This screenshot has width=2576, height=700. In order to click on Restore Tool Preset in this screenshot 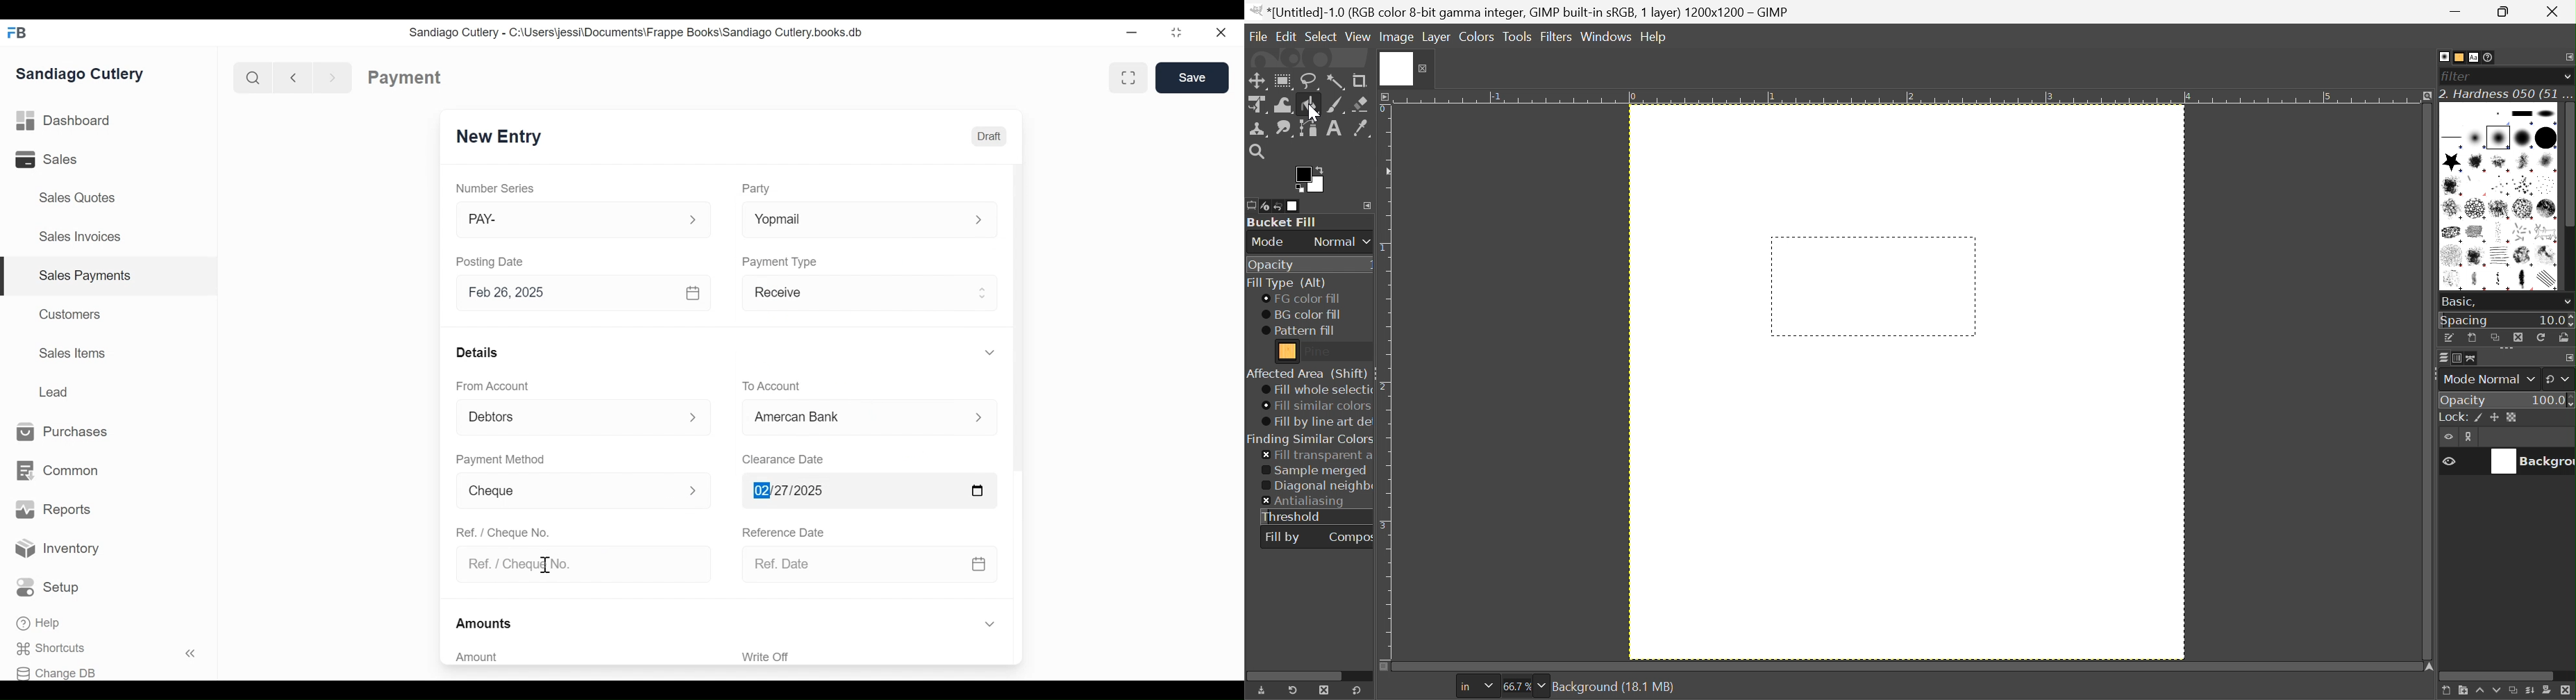, I will do `click(1292, 690)`.